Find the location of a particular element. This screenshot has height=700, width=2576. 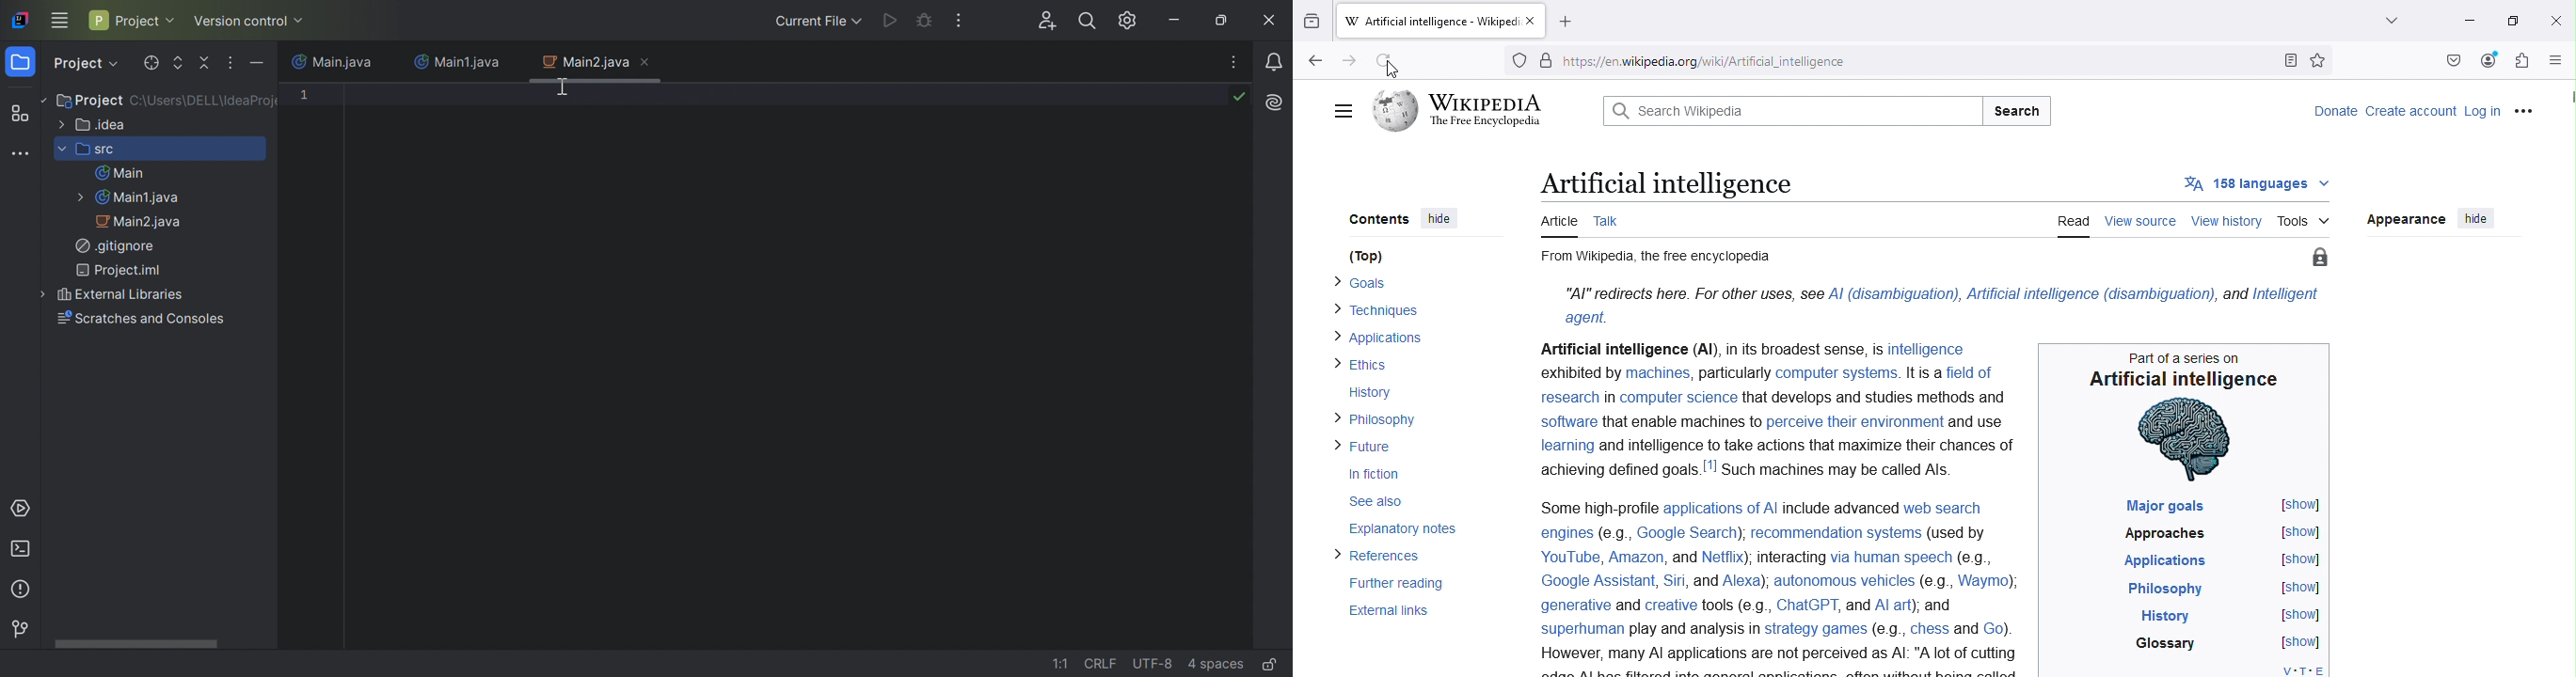

hide is located at coordinates (2481, 218).